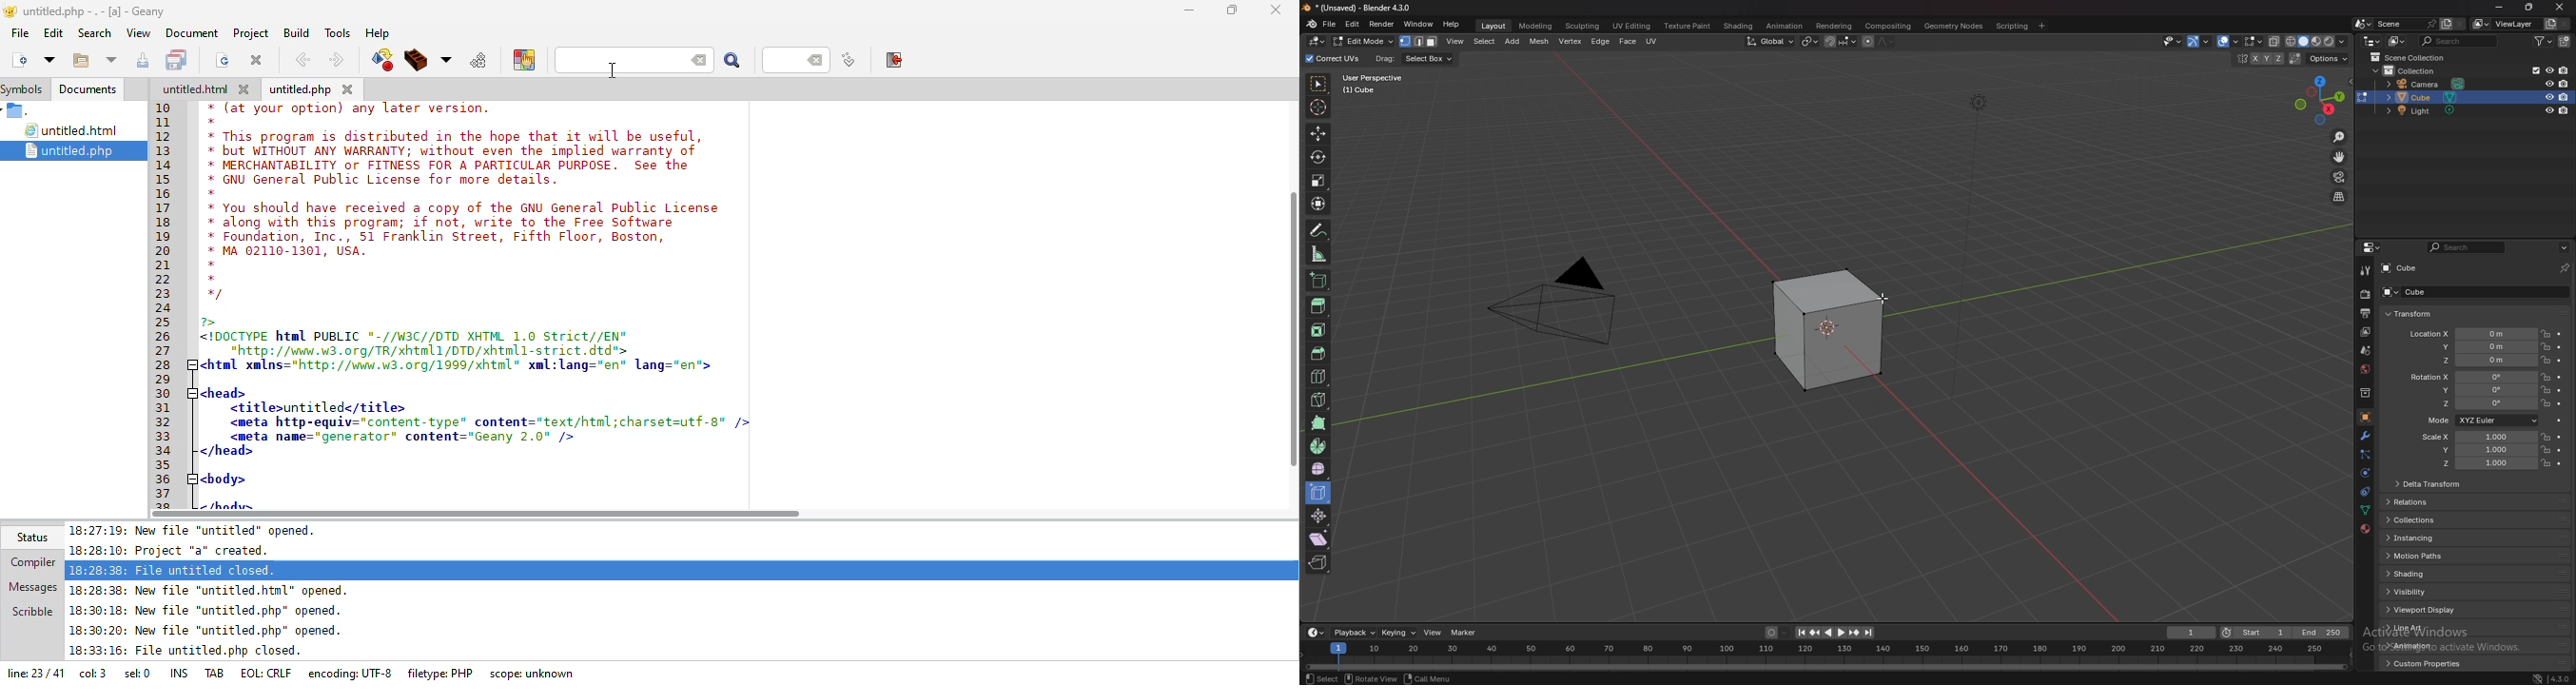  What do you see at coordinates (455, 152) in the screenshot?
I see `* but without any warranty; without even the implied warranty of` at bounding box center [455, 152].